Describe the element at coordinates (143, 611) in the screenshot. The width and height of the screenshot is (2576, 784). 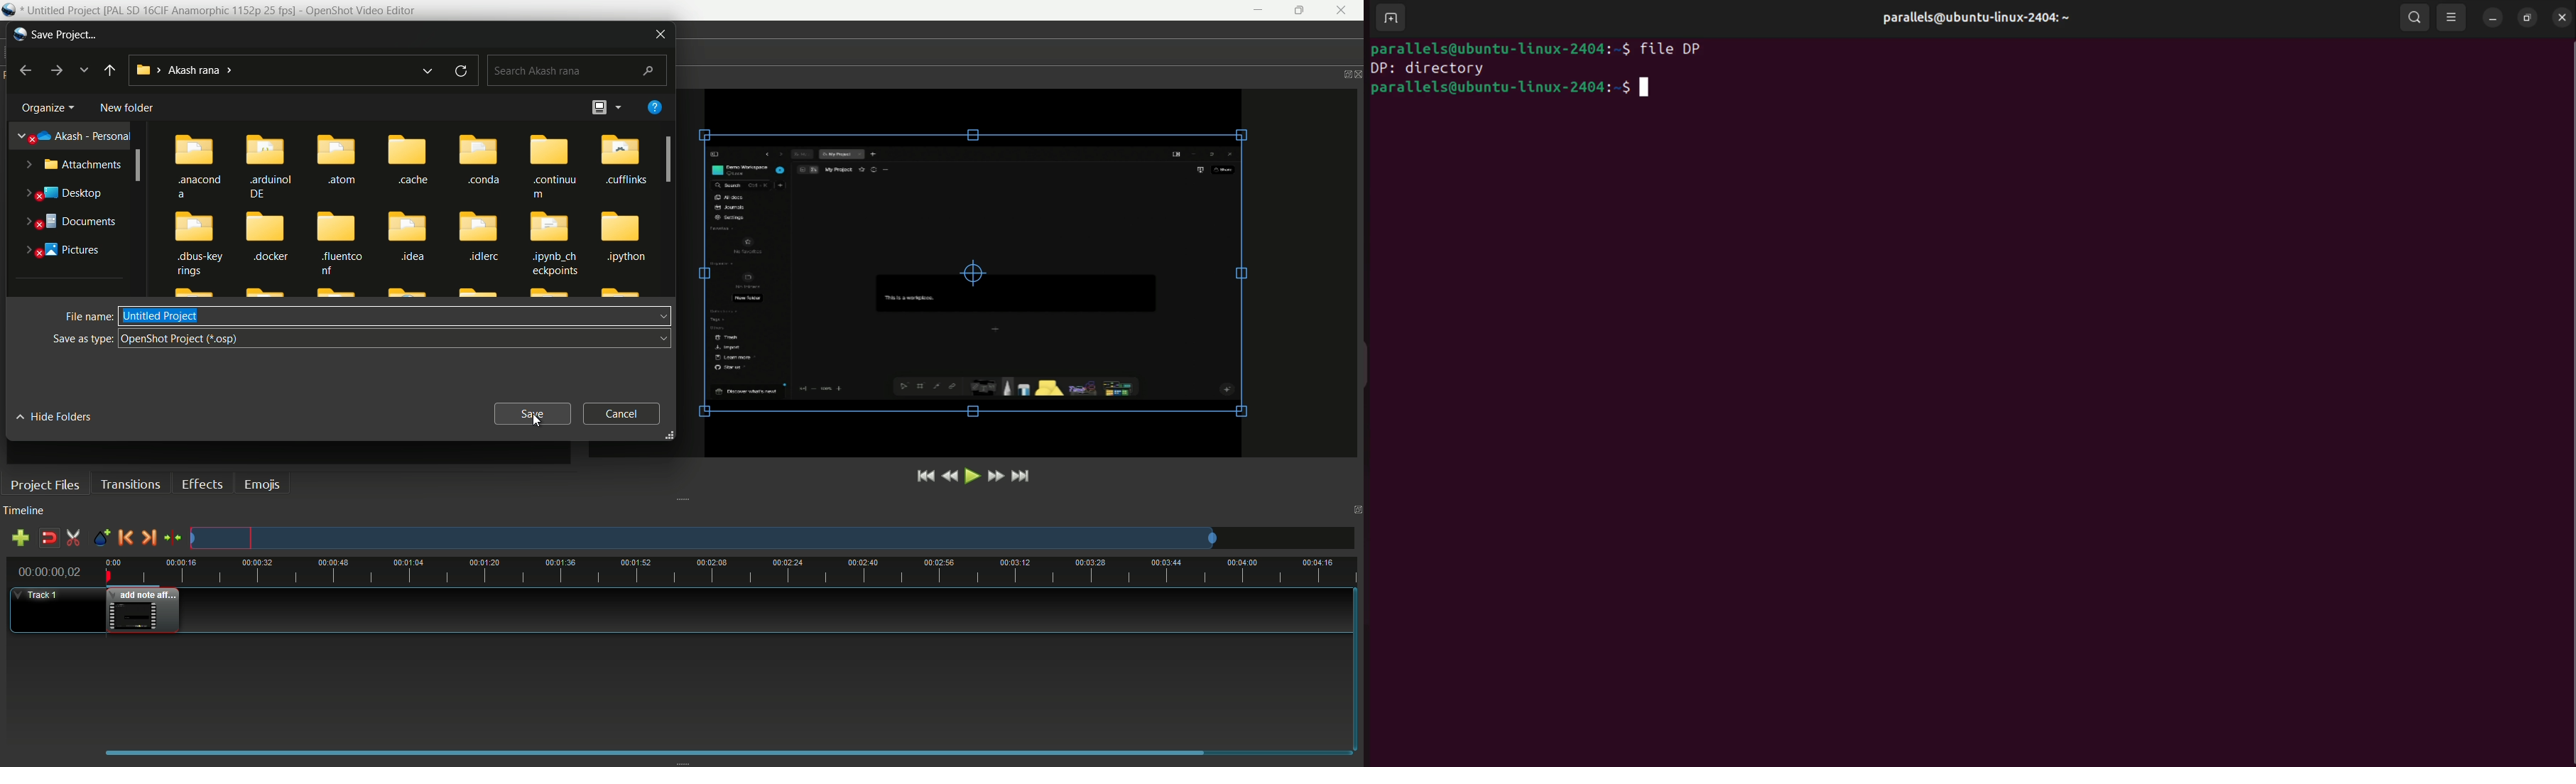
I see `video in timeline` at that location.